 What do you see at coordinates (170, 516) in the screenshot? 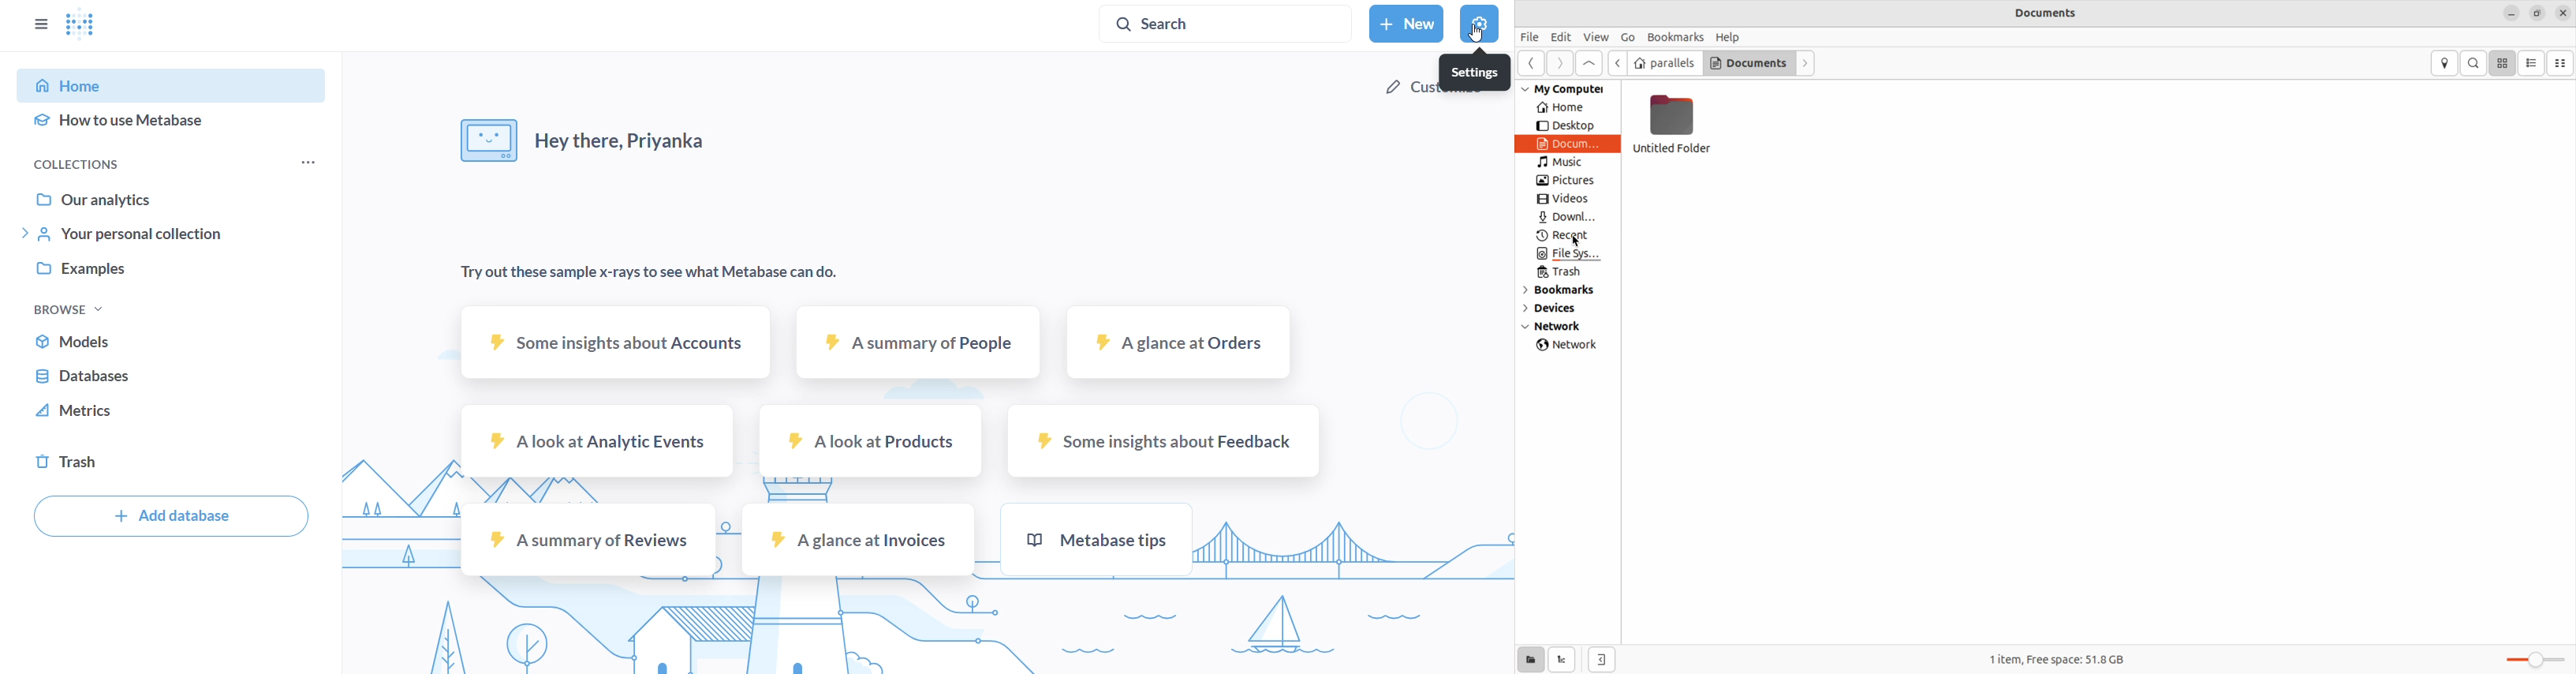
I see `add database` at bounding box center [170, 516].